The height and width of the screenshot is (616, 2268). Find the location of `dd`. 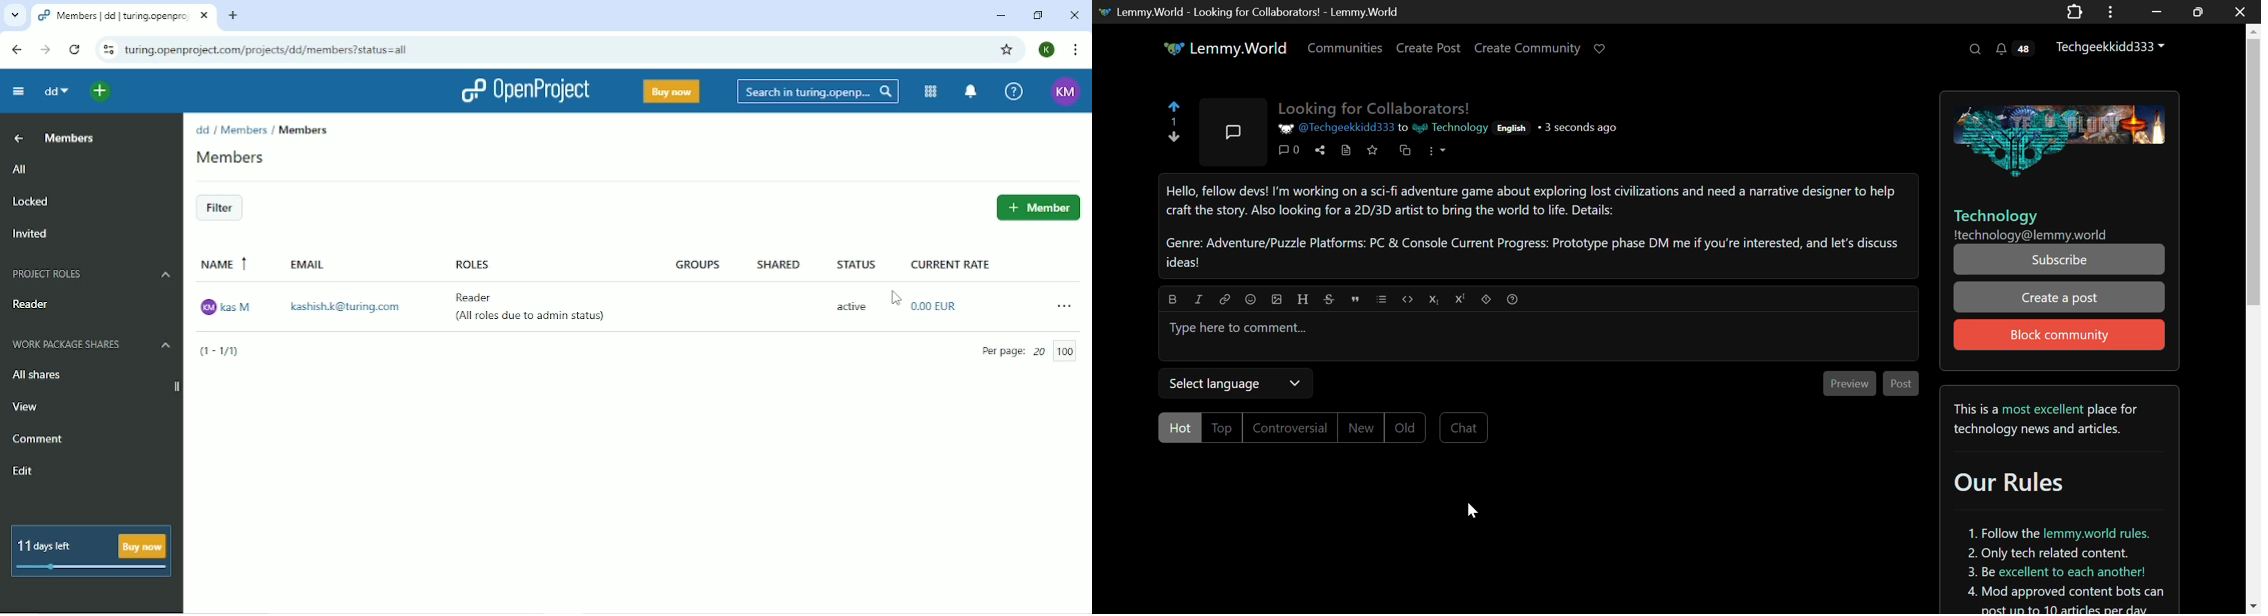

dd is located at coordinates (58, 92).